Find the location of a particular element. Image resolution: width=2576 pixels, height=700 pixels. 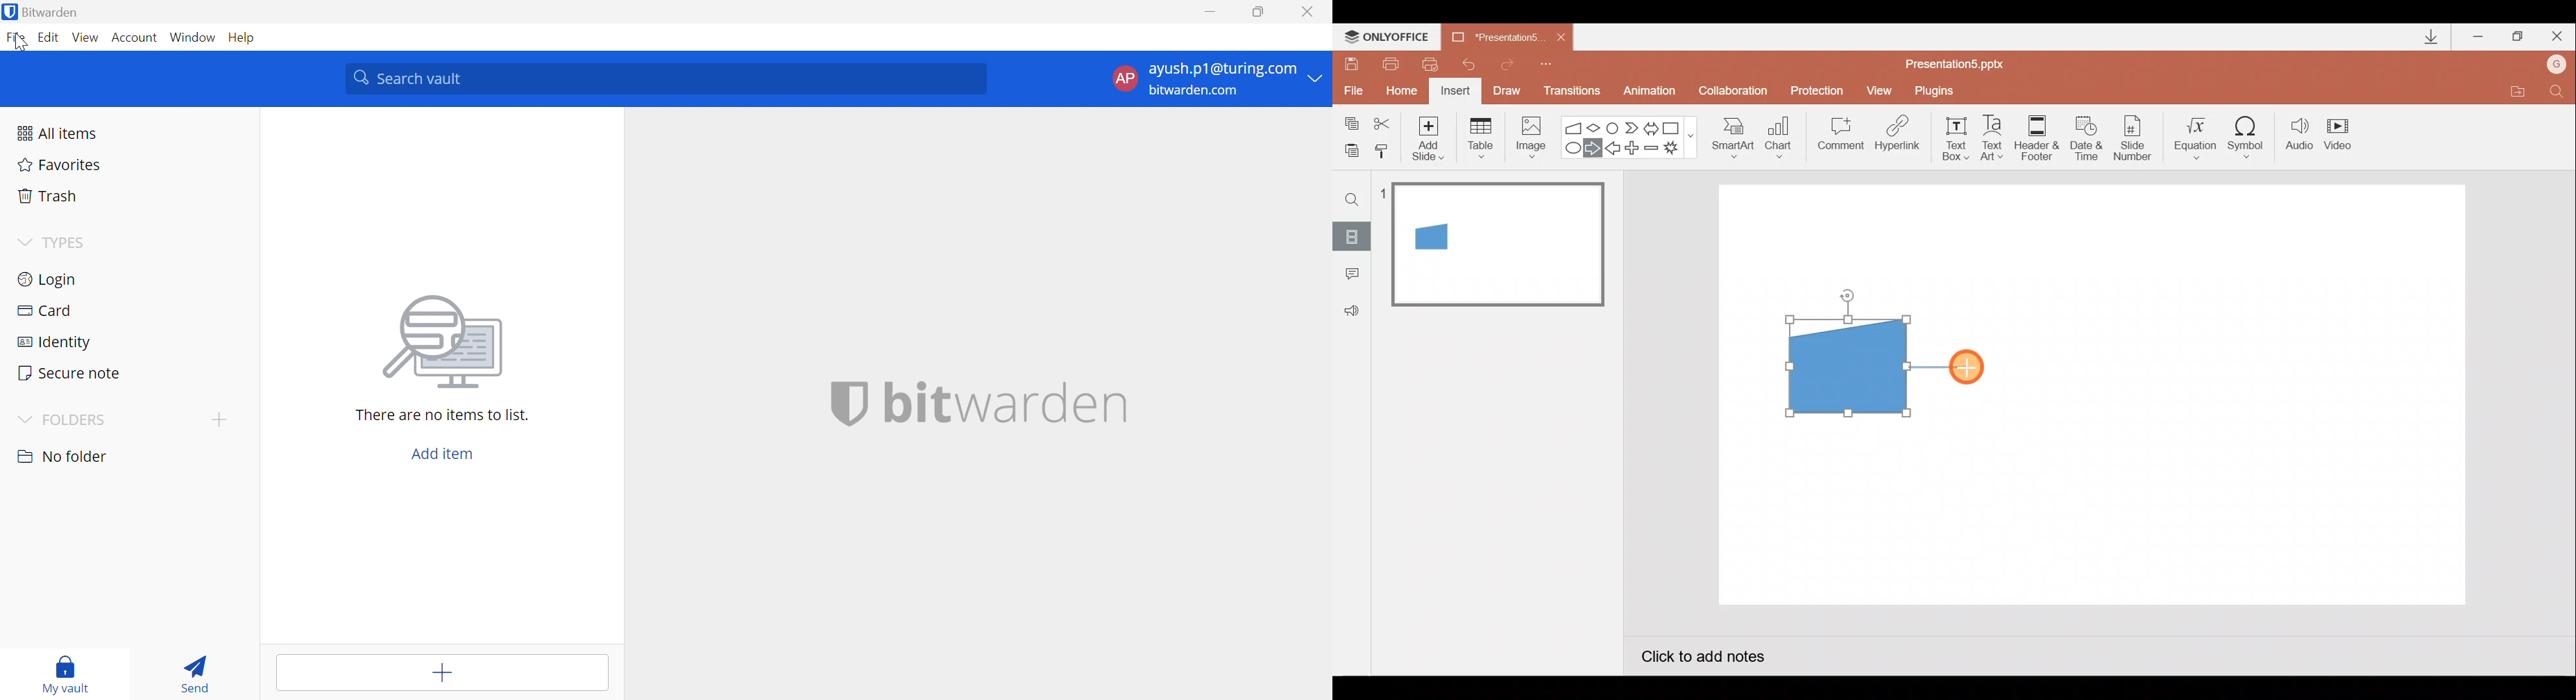

Search vault is located at coordinates (665, 79).